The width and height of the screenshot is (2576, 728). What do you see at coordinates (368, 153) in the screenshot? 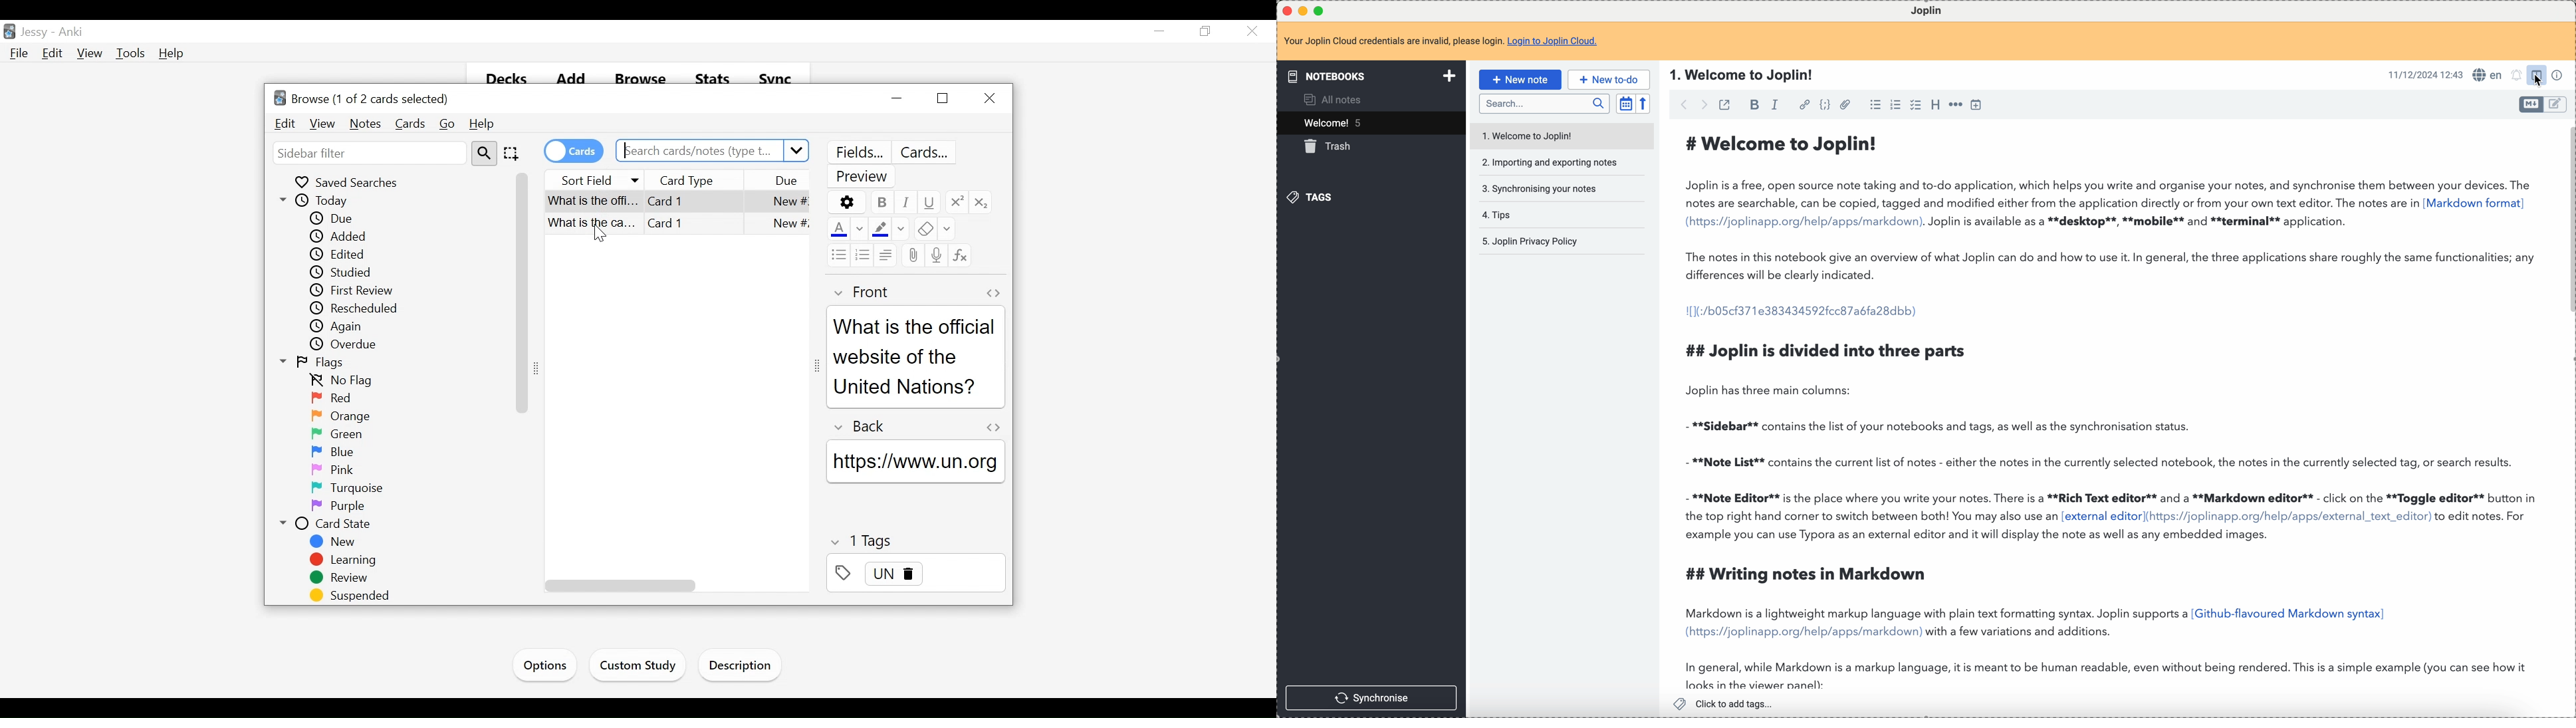
I see `Sidebar Filter` at bounding box center [368, 153].